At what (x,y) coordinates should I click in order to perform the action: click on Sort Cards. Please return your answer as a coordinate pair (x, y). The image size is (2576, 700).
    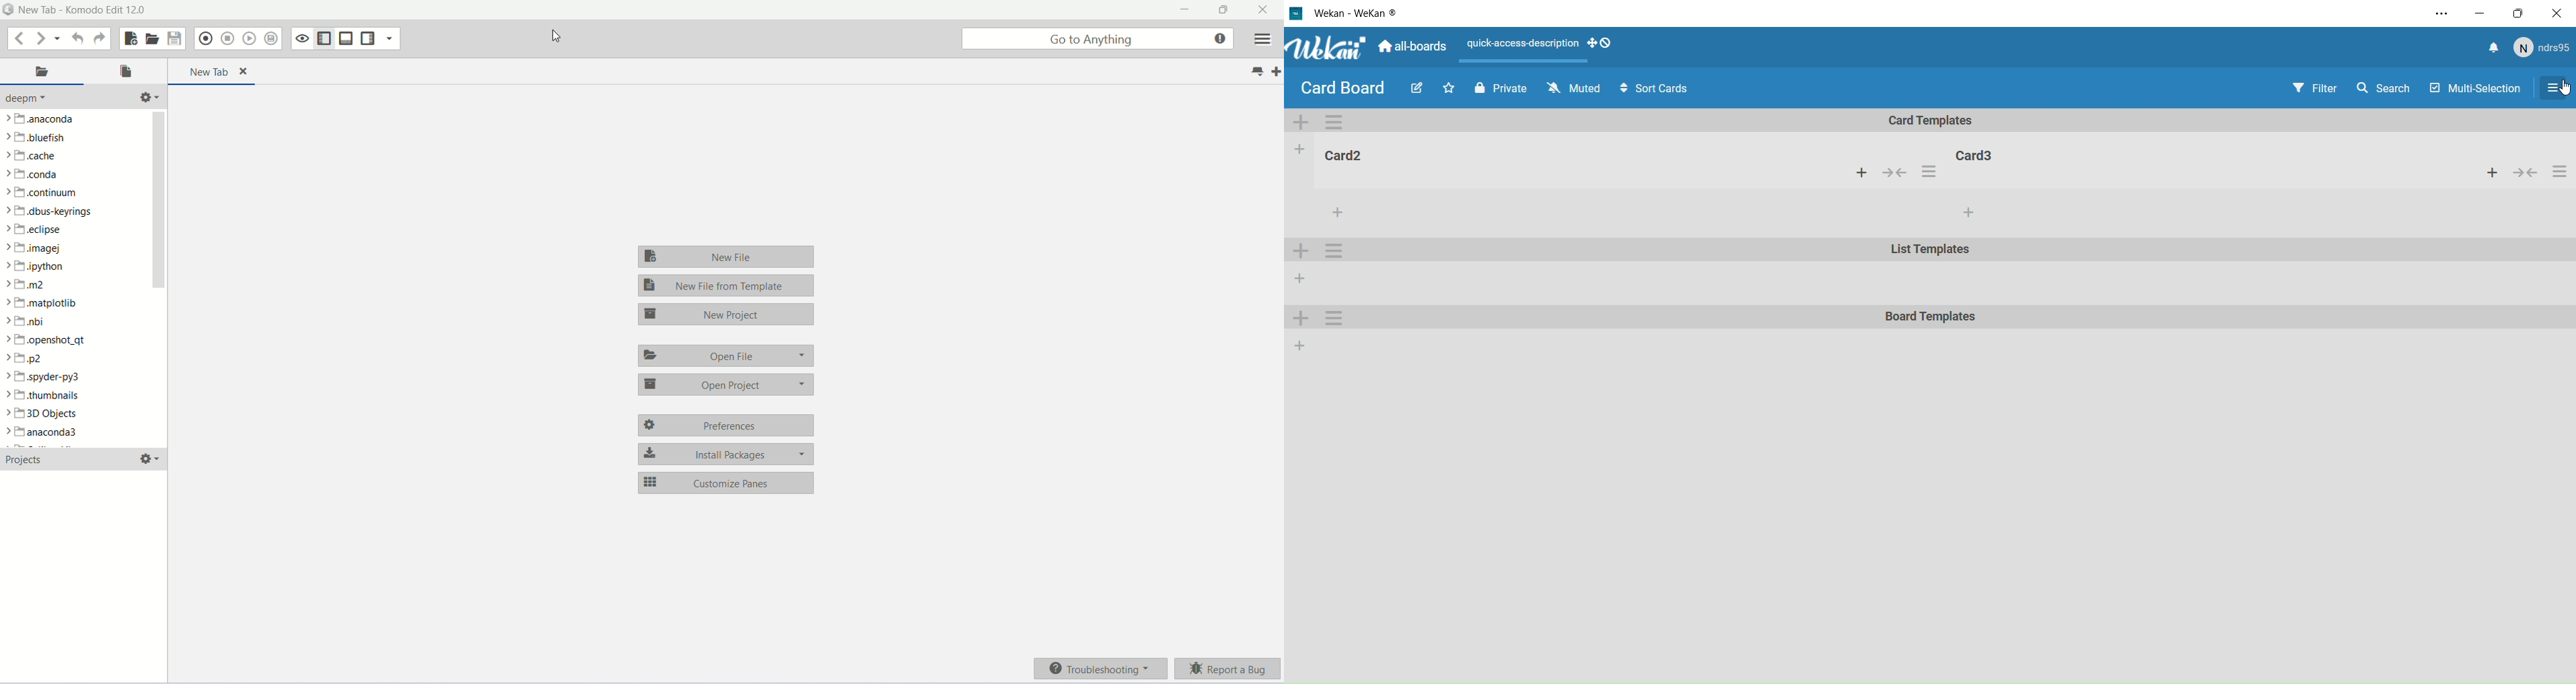
    Looking at the image, I should click on (1660, 89).